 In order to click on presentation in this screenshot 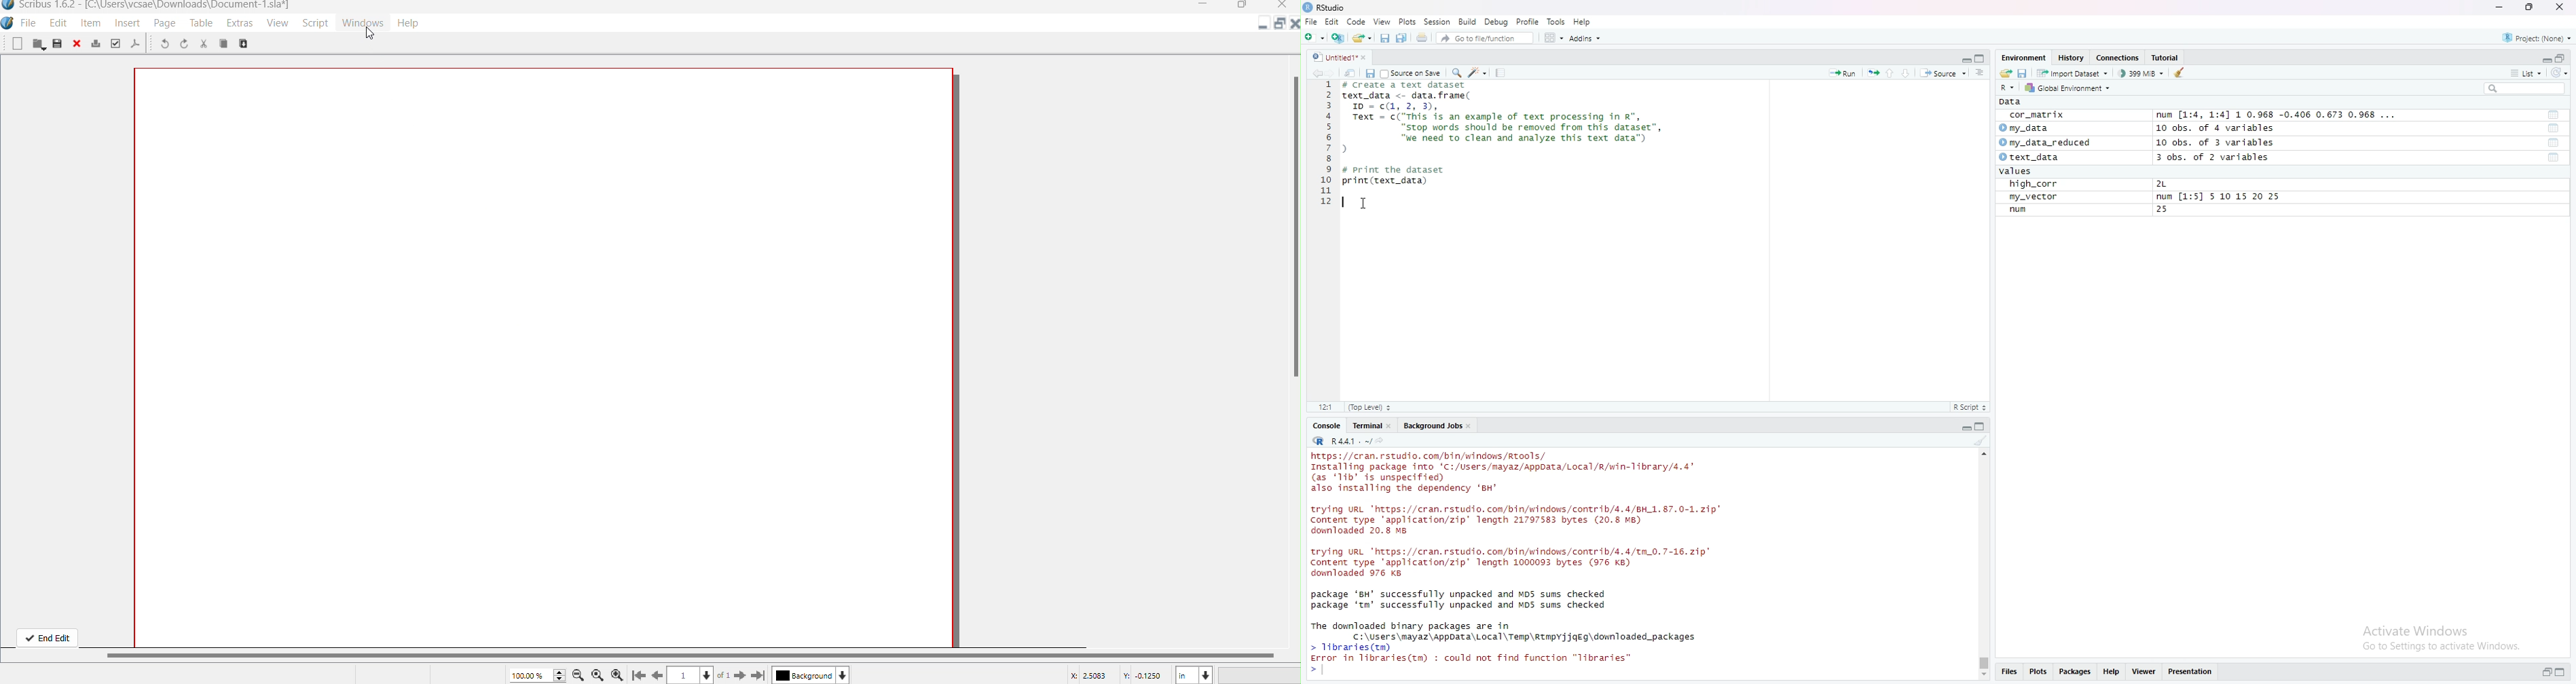, I will do `click(2193, 671)`.